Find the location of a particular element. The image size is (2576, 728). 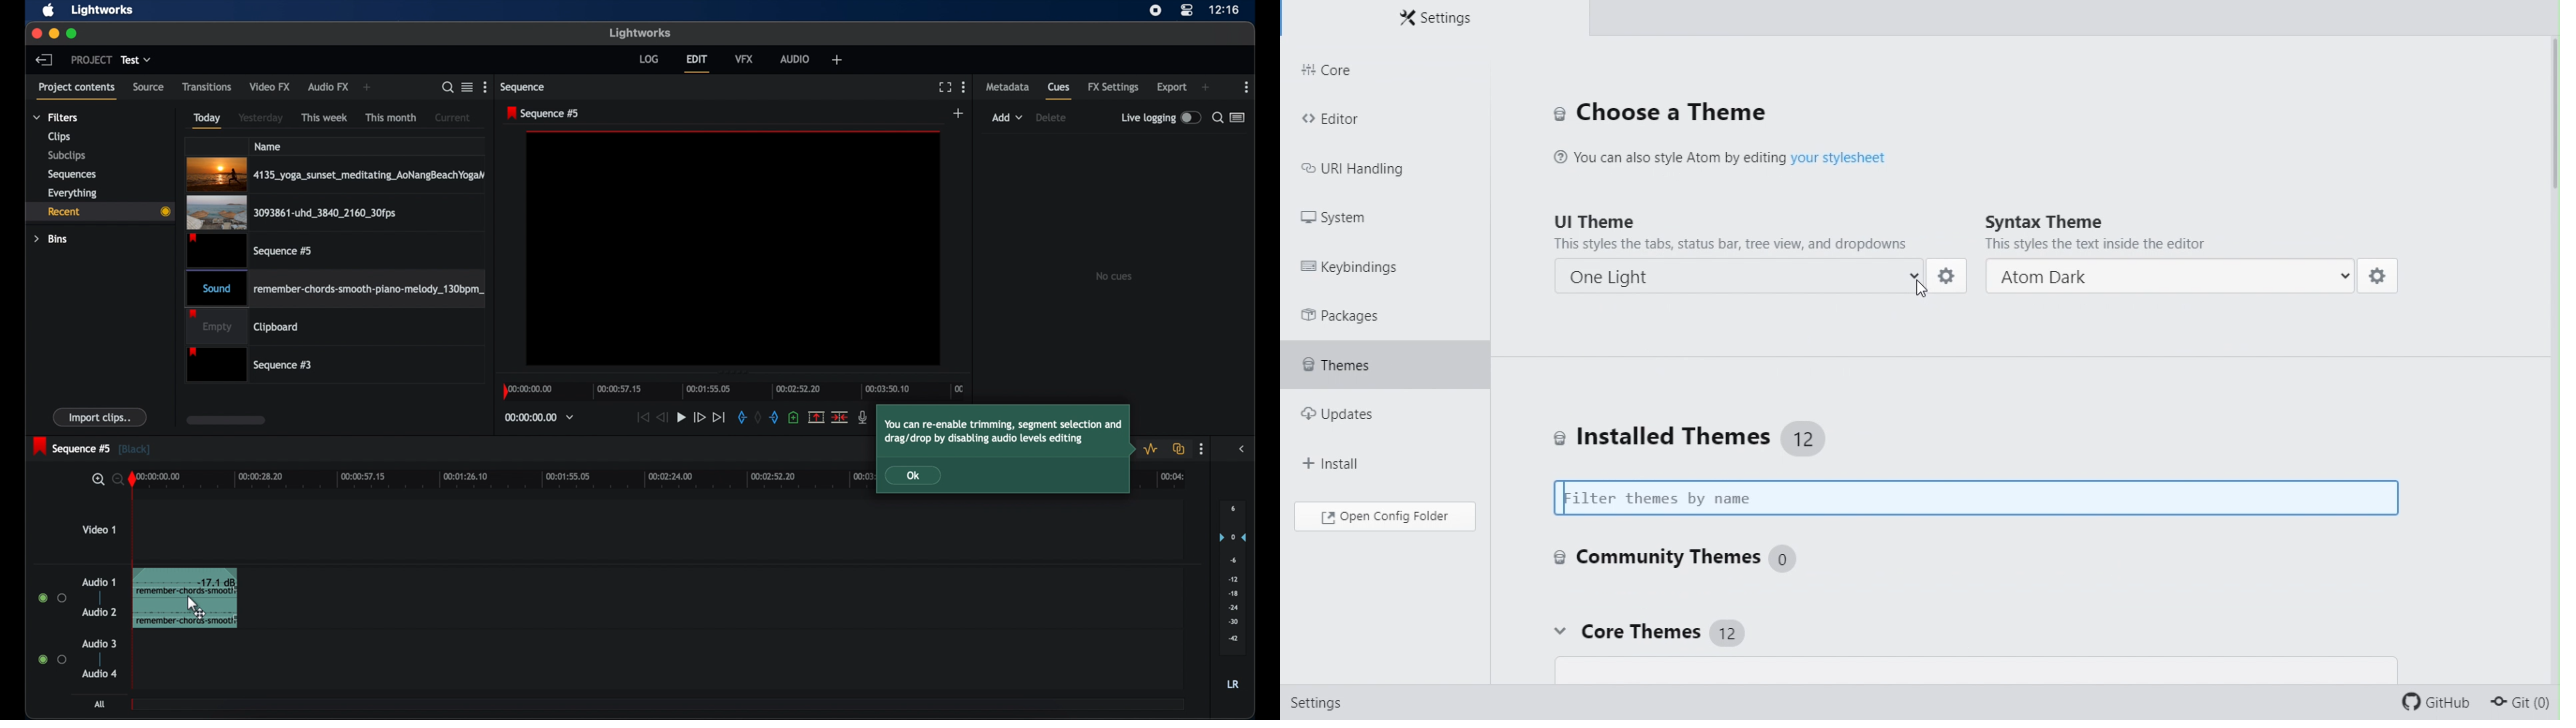

add a cue at current position is located at coordinates (793, 417).